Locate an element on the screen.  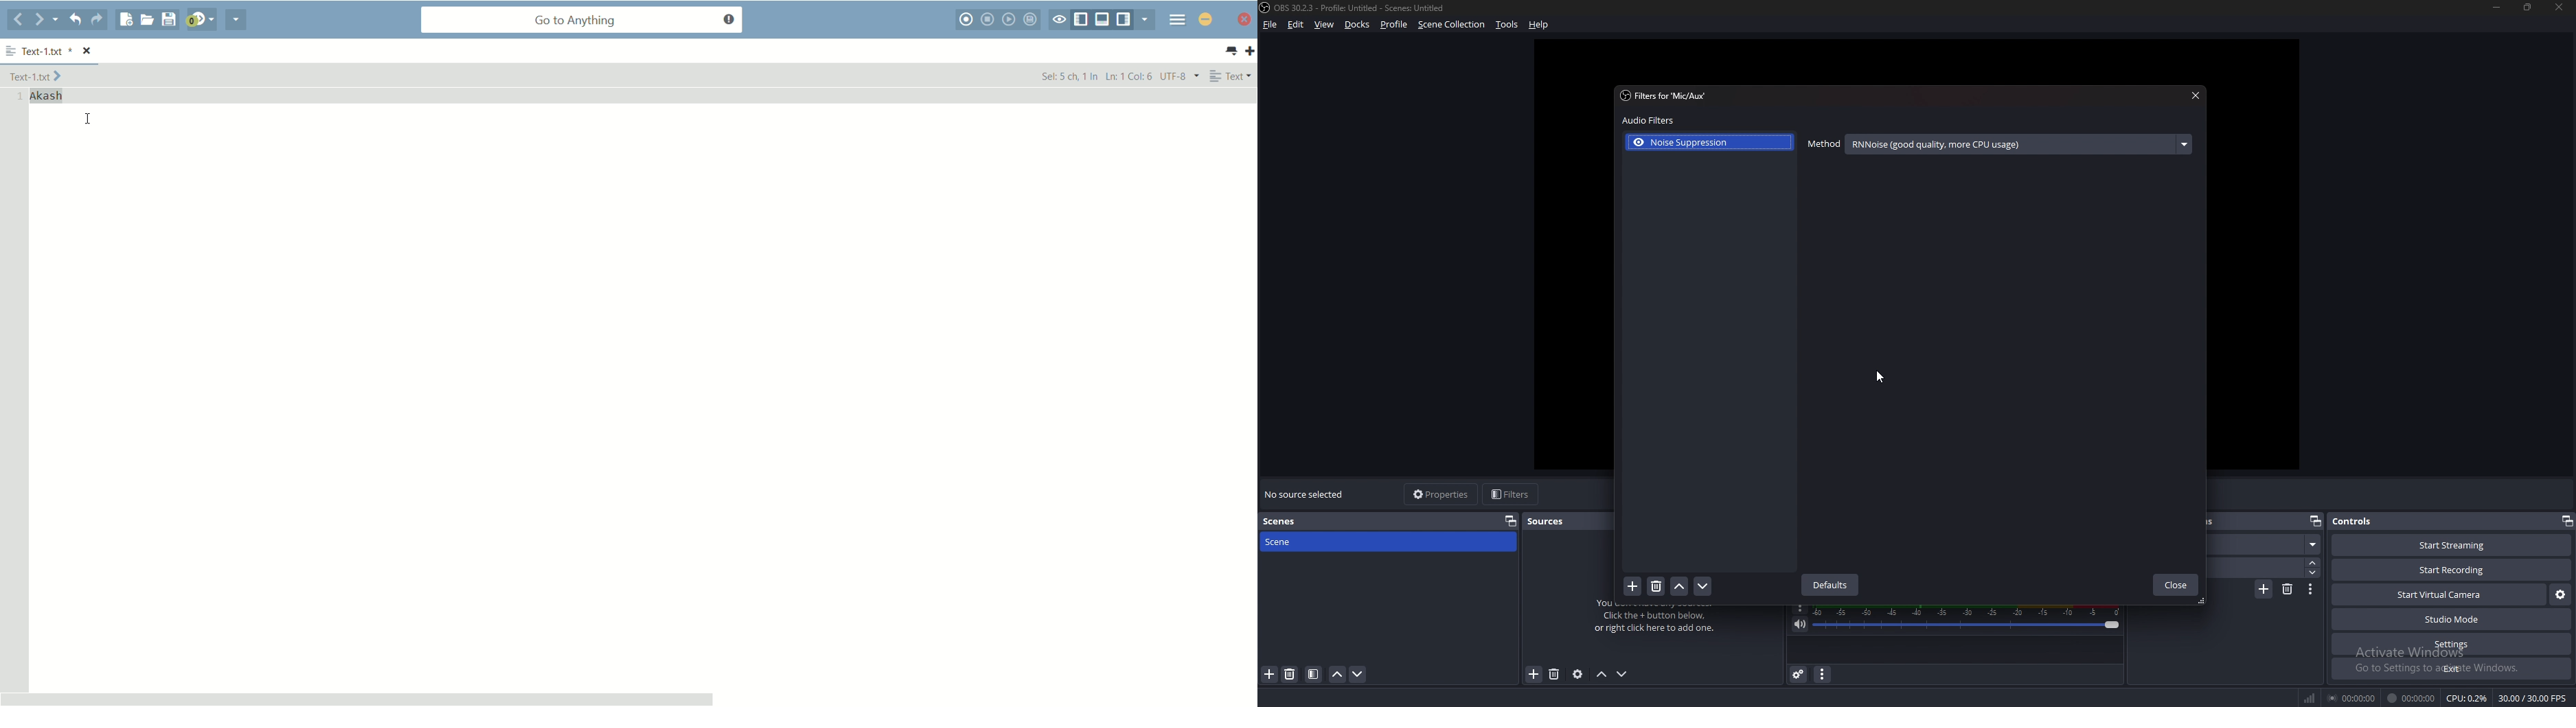
docks is located at coordinates (1357, 25).